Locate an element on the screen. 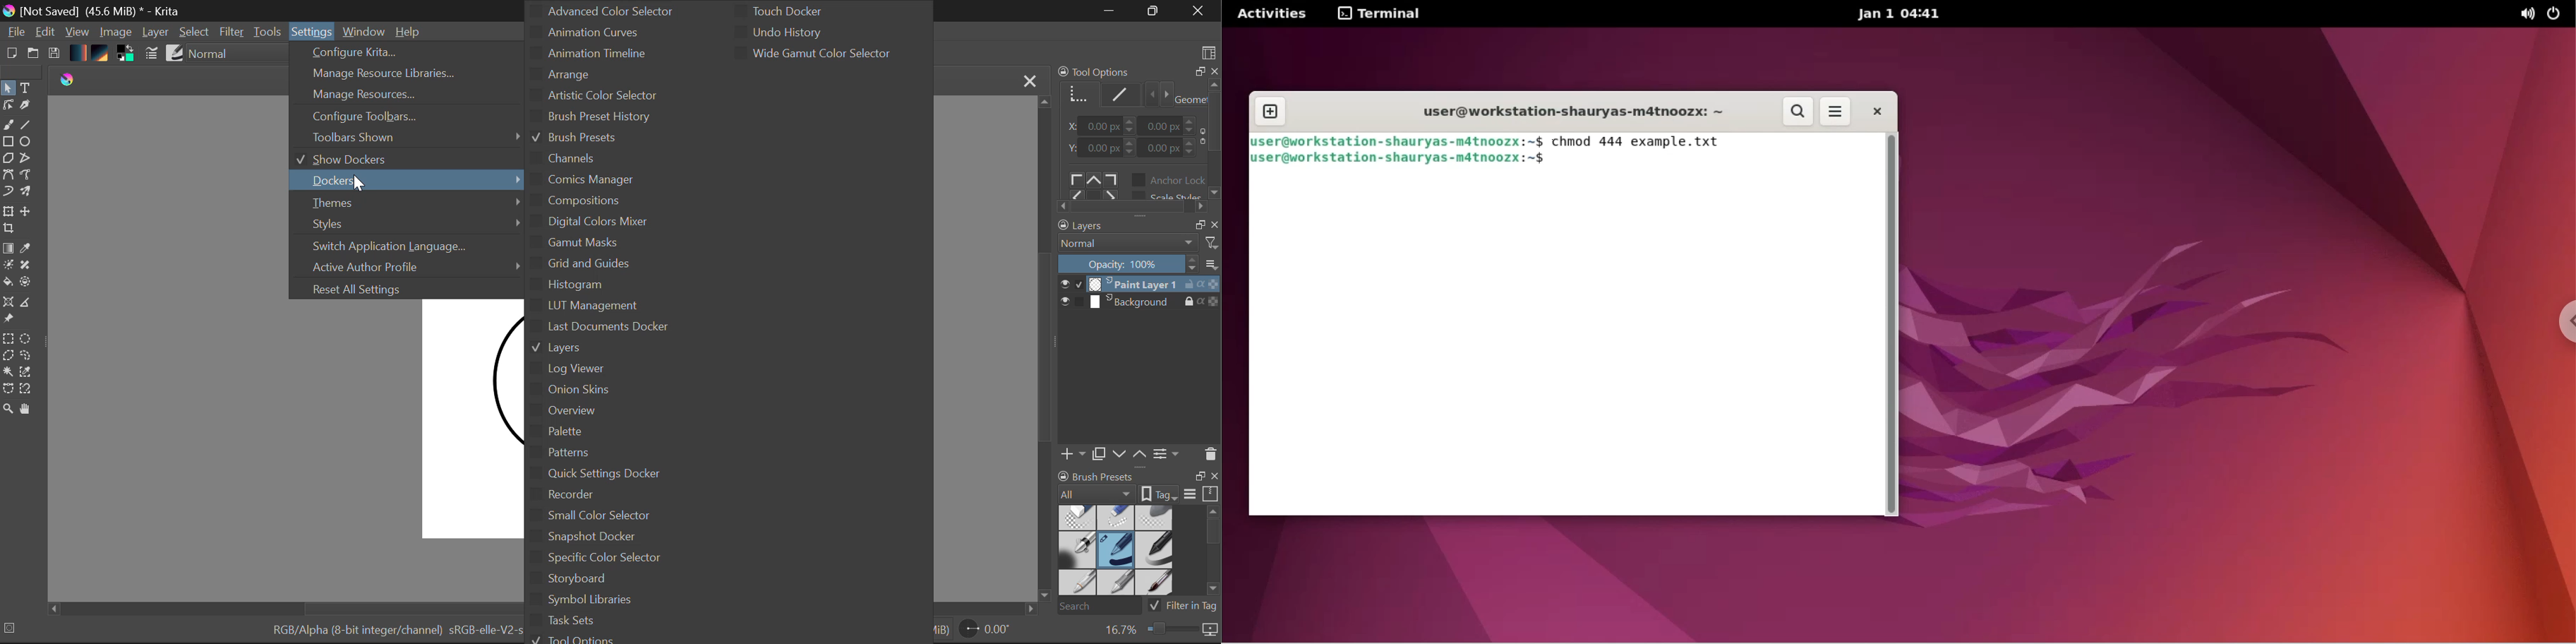 Image resolution: width=2576 pixels, height=644 pixels. Docket Scroll Bar is located at coordinates (1213, 551).